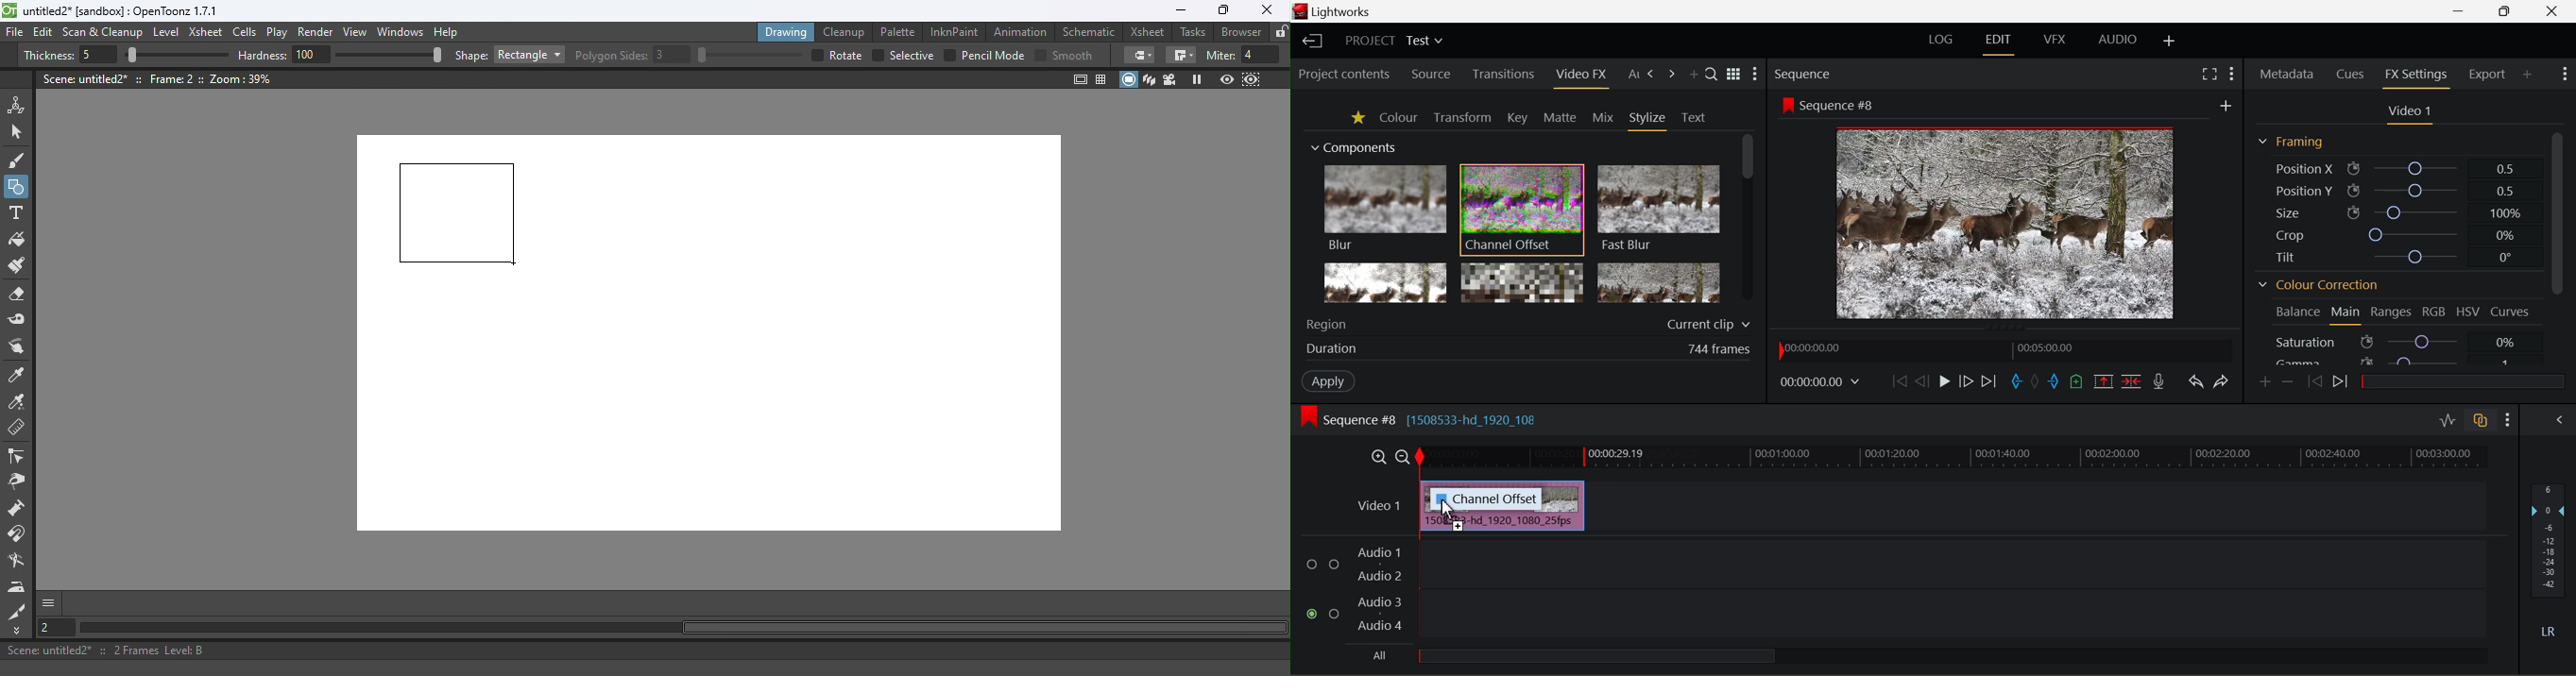 The width and height of the screenshot is (2576, 700). I want to click on Show Settings, so click(1756, 74).